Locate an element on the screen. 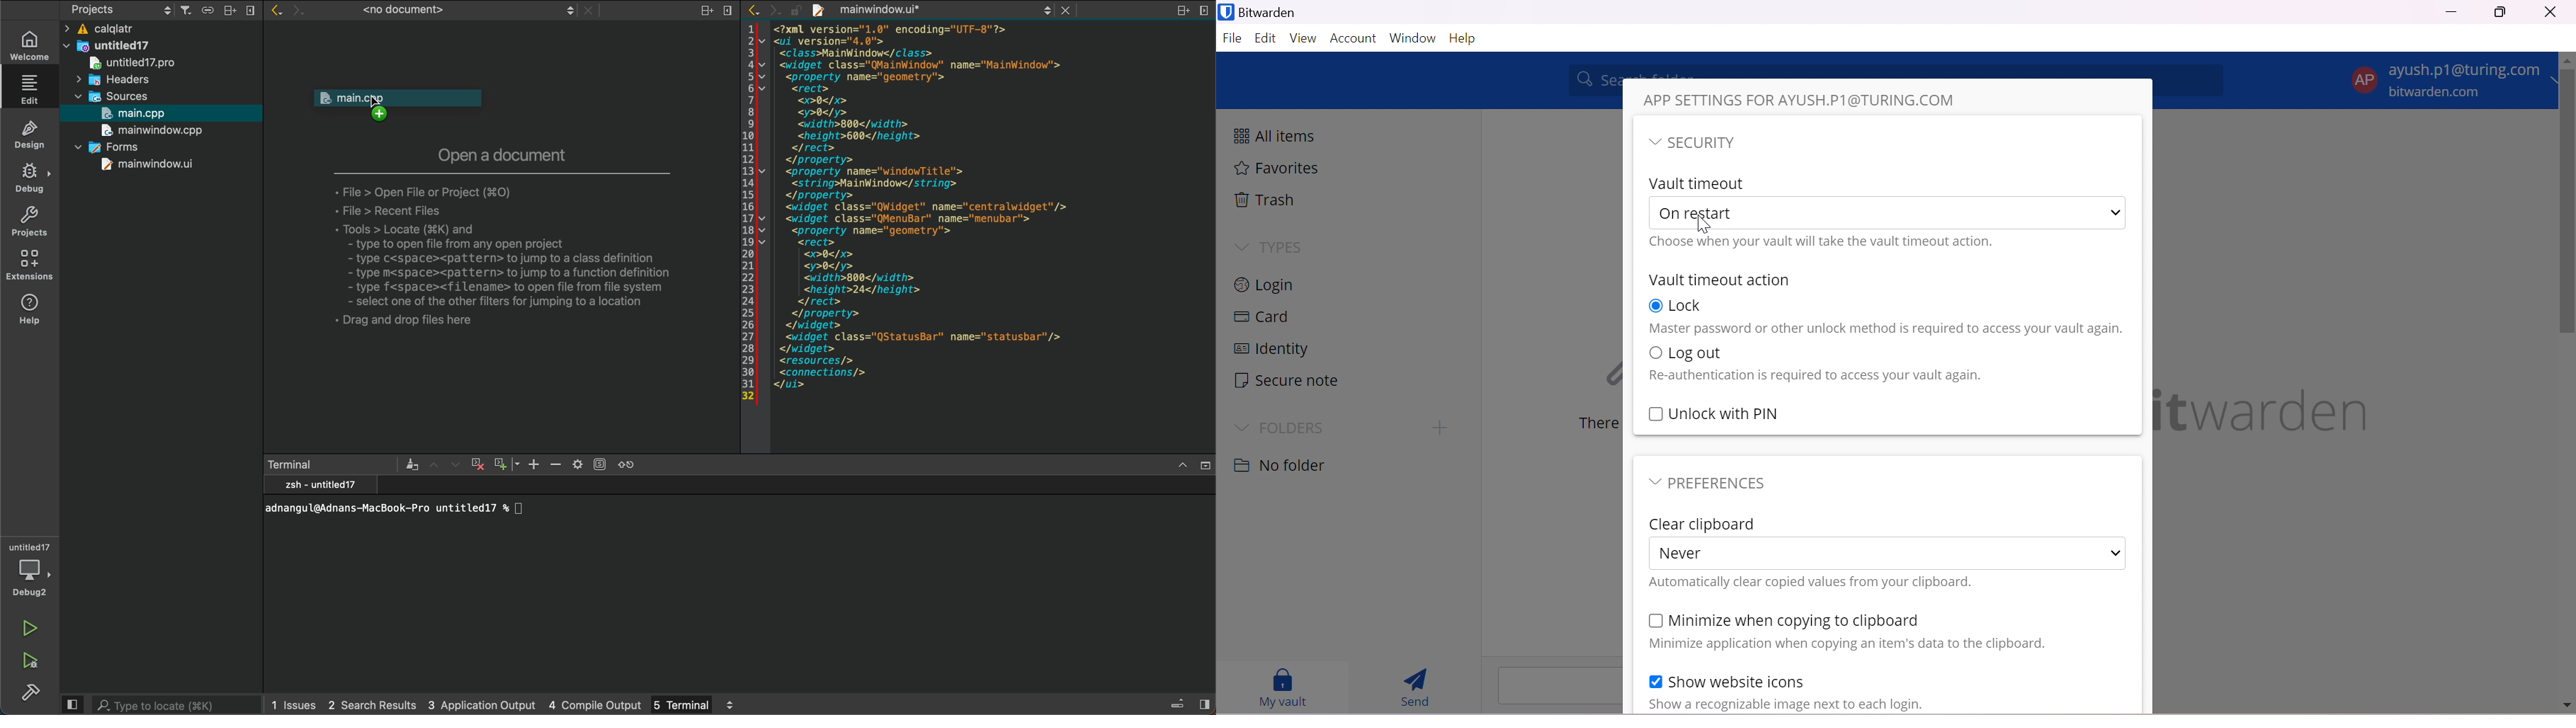  close is located at coordinates (250, 10).